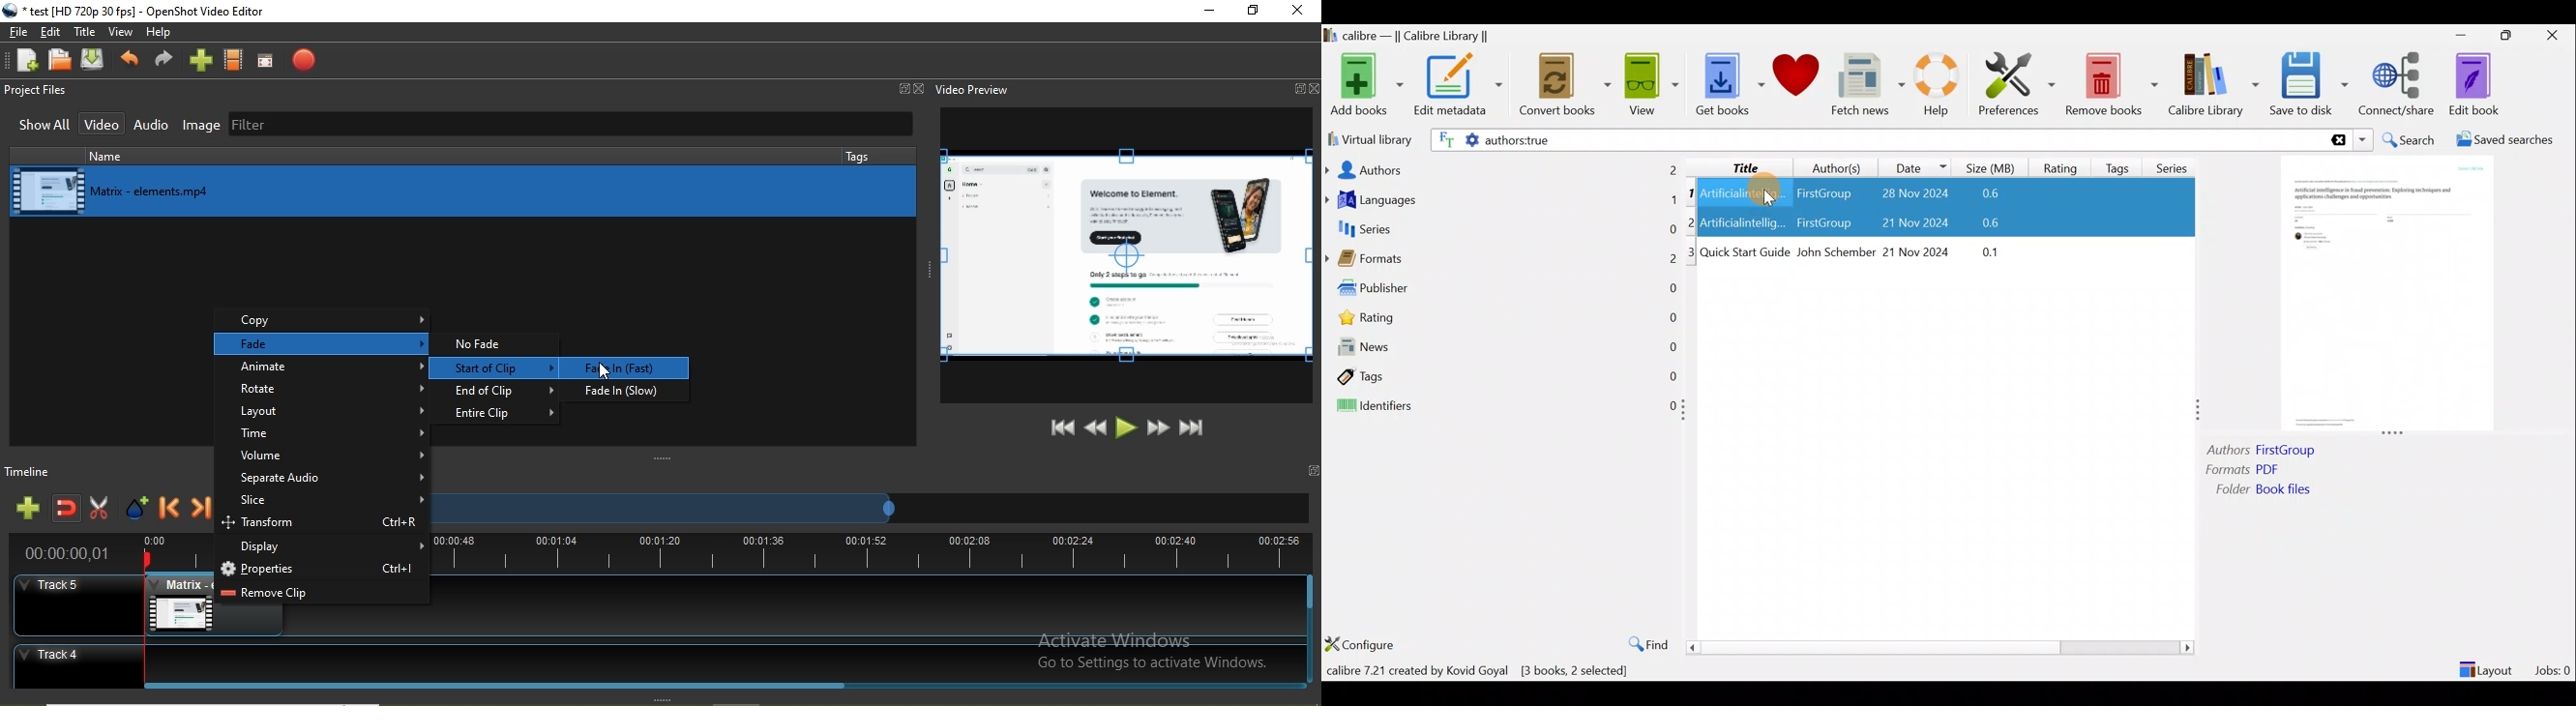 This screenshot has height=728, width=2576. I want to click on Edit metadata, so click(1457, 87).